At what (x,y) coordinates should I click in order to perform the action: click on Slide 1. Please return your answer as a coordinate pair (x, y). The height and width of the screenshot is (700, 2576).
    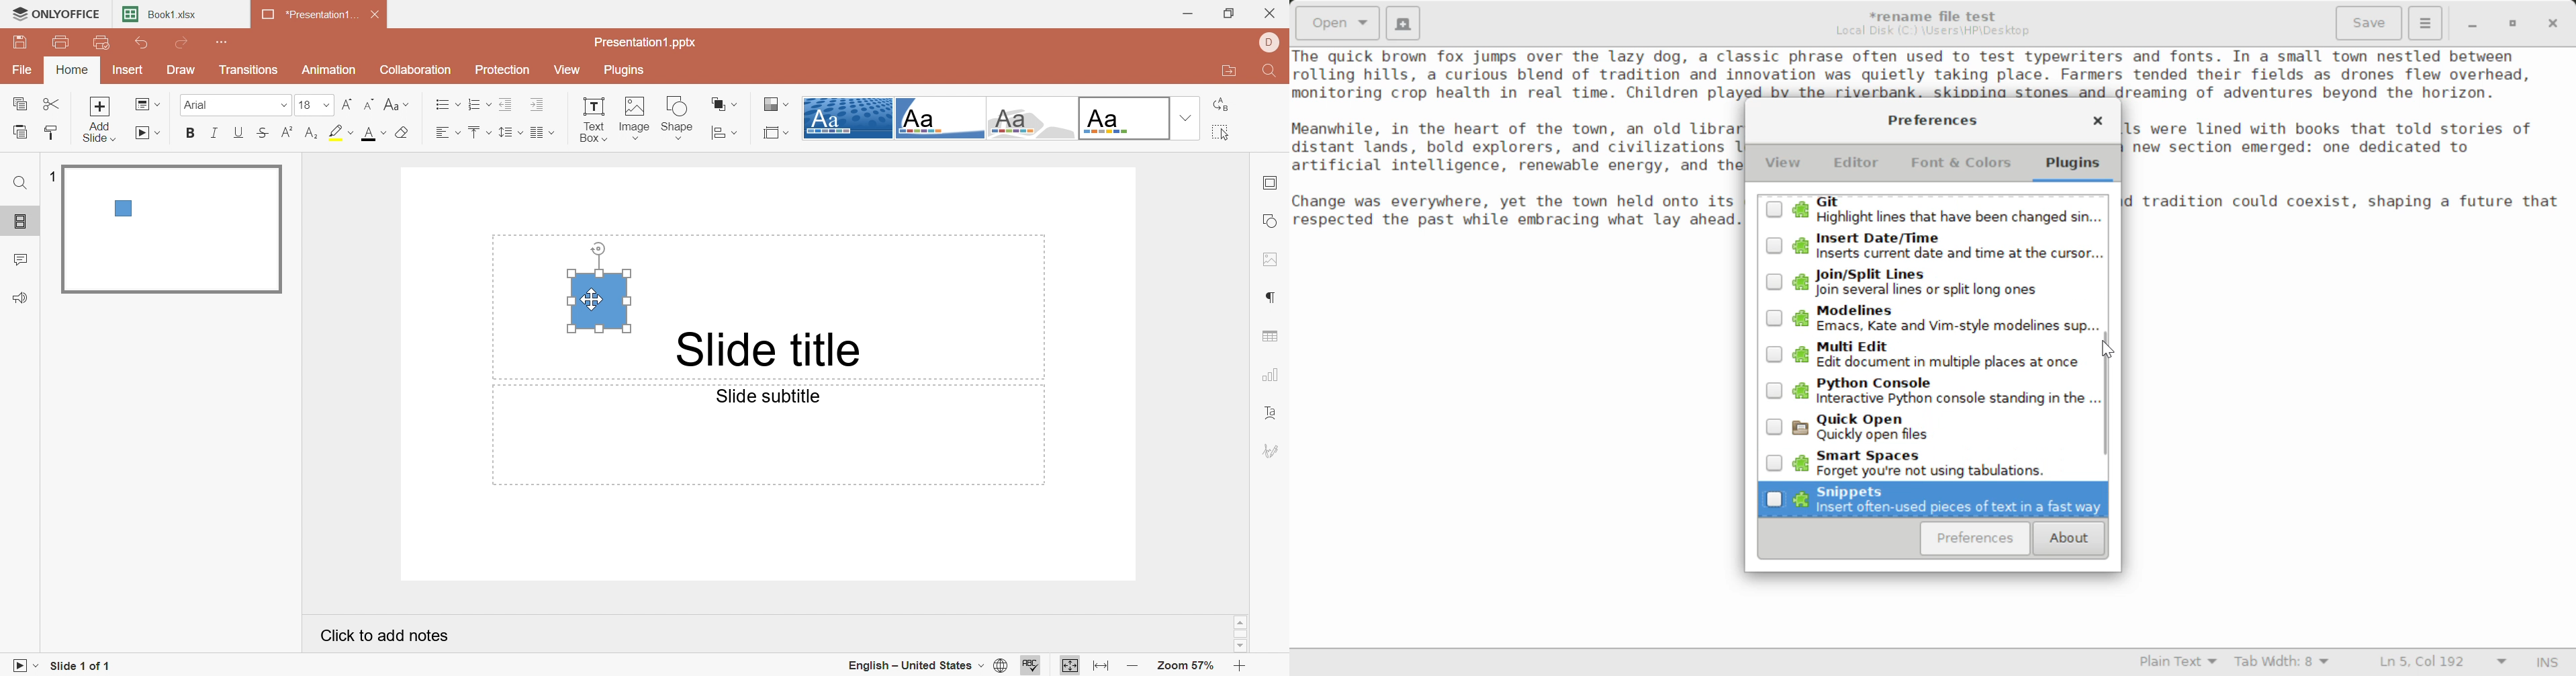
    Looking at the image, I should click on (175, 229).